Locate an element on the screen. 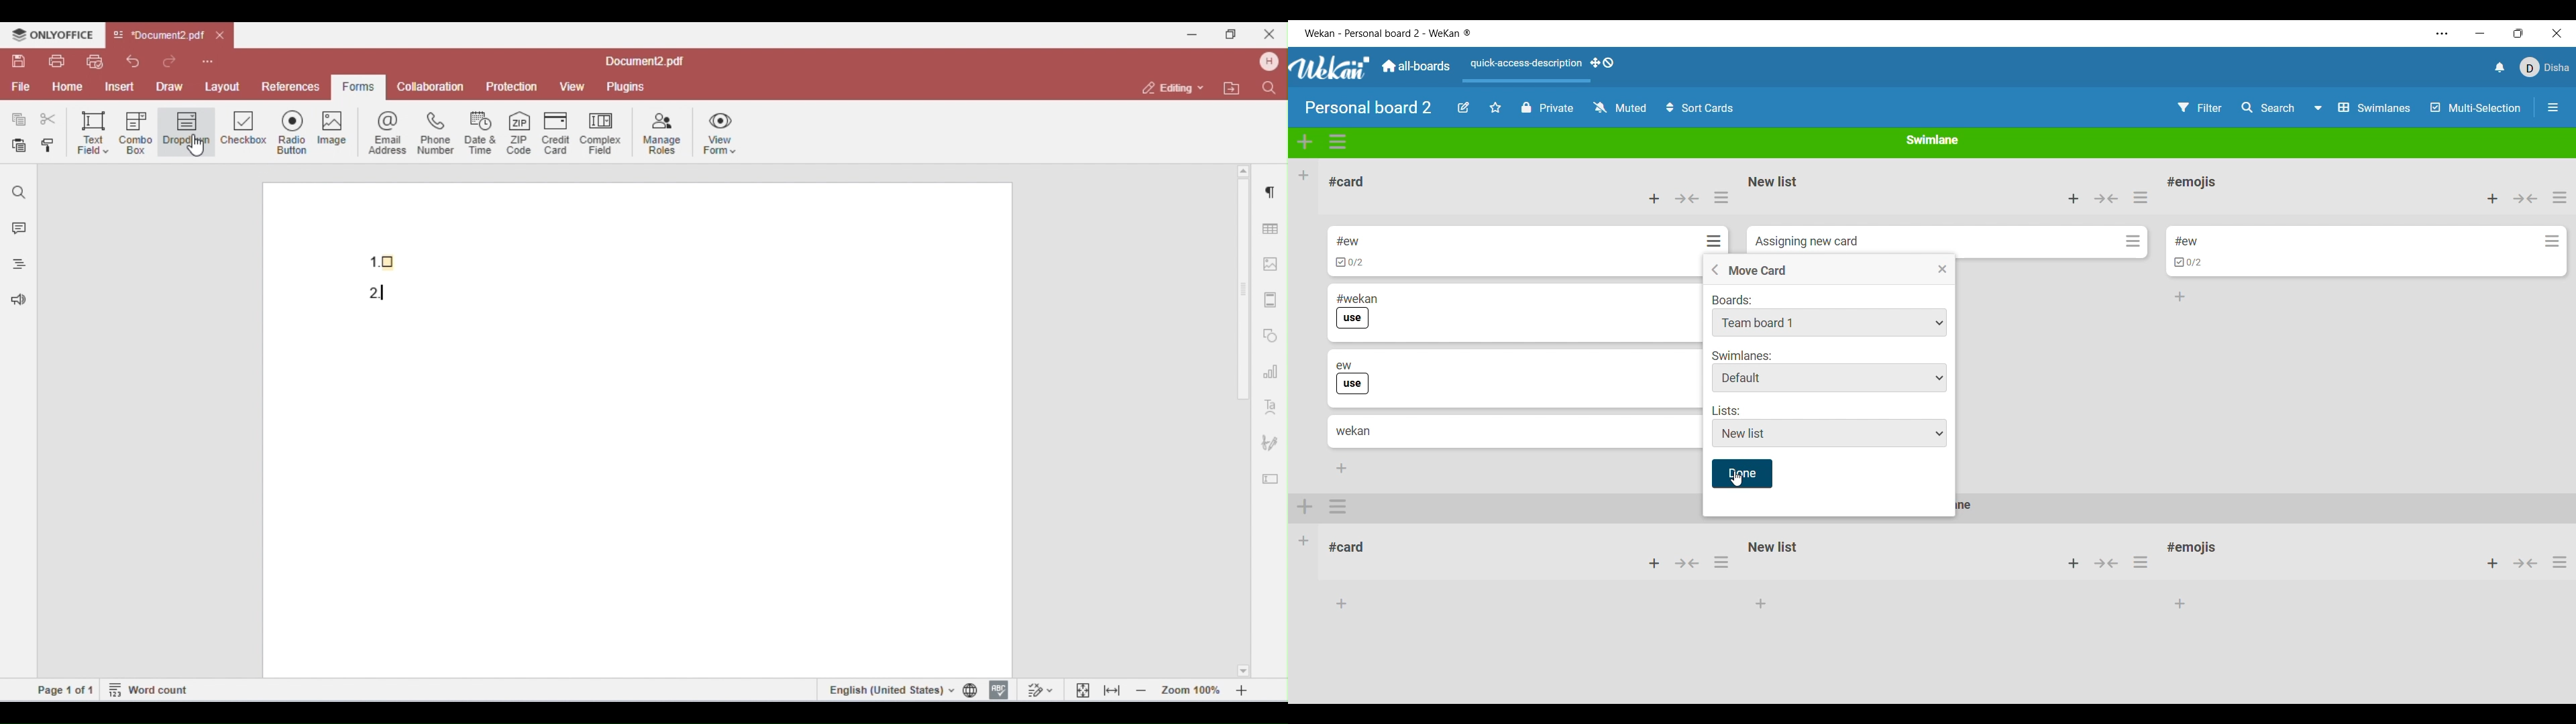 This screenshot has height=728, width=2576. Go back is located at coordinates (1715, 269).